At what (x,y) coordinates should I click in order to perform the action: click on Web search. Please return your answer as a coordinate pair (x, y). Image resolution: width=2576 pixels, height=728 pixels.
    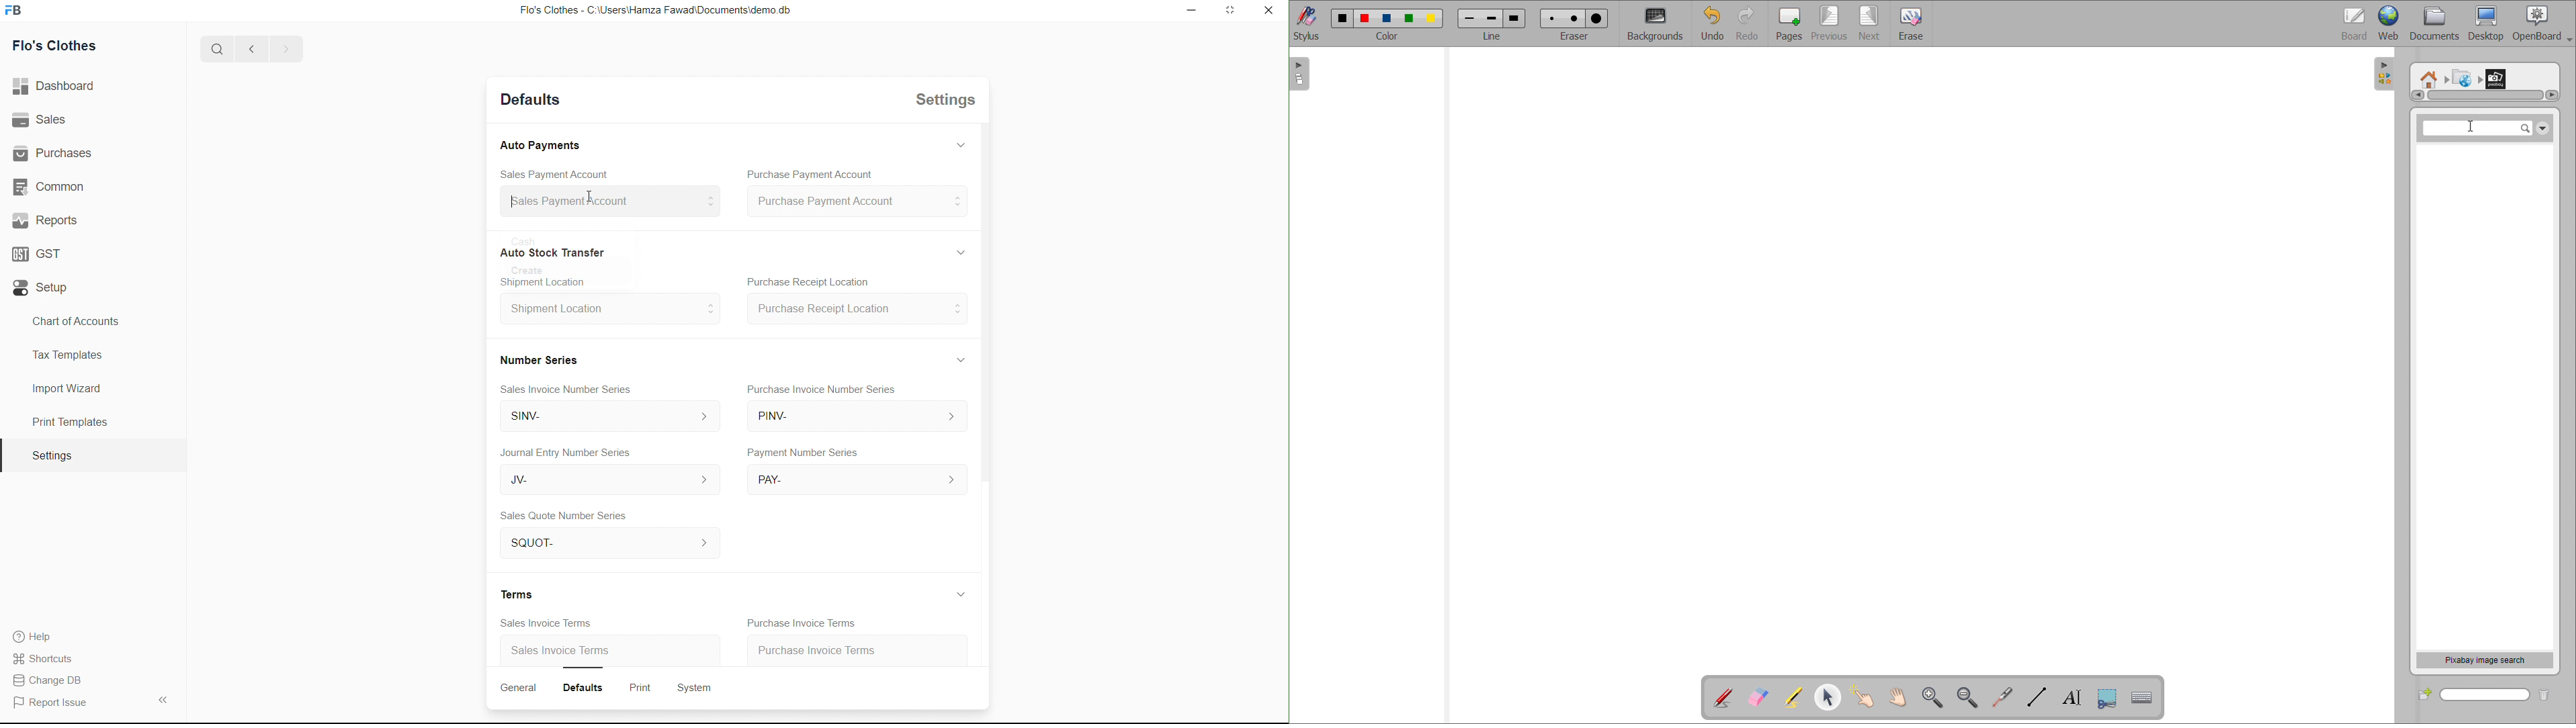
    Looking at the image, I should click on (2460, 76).